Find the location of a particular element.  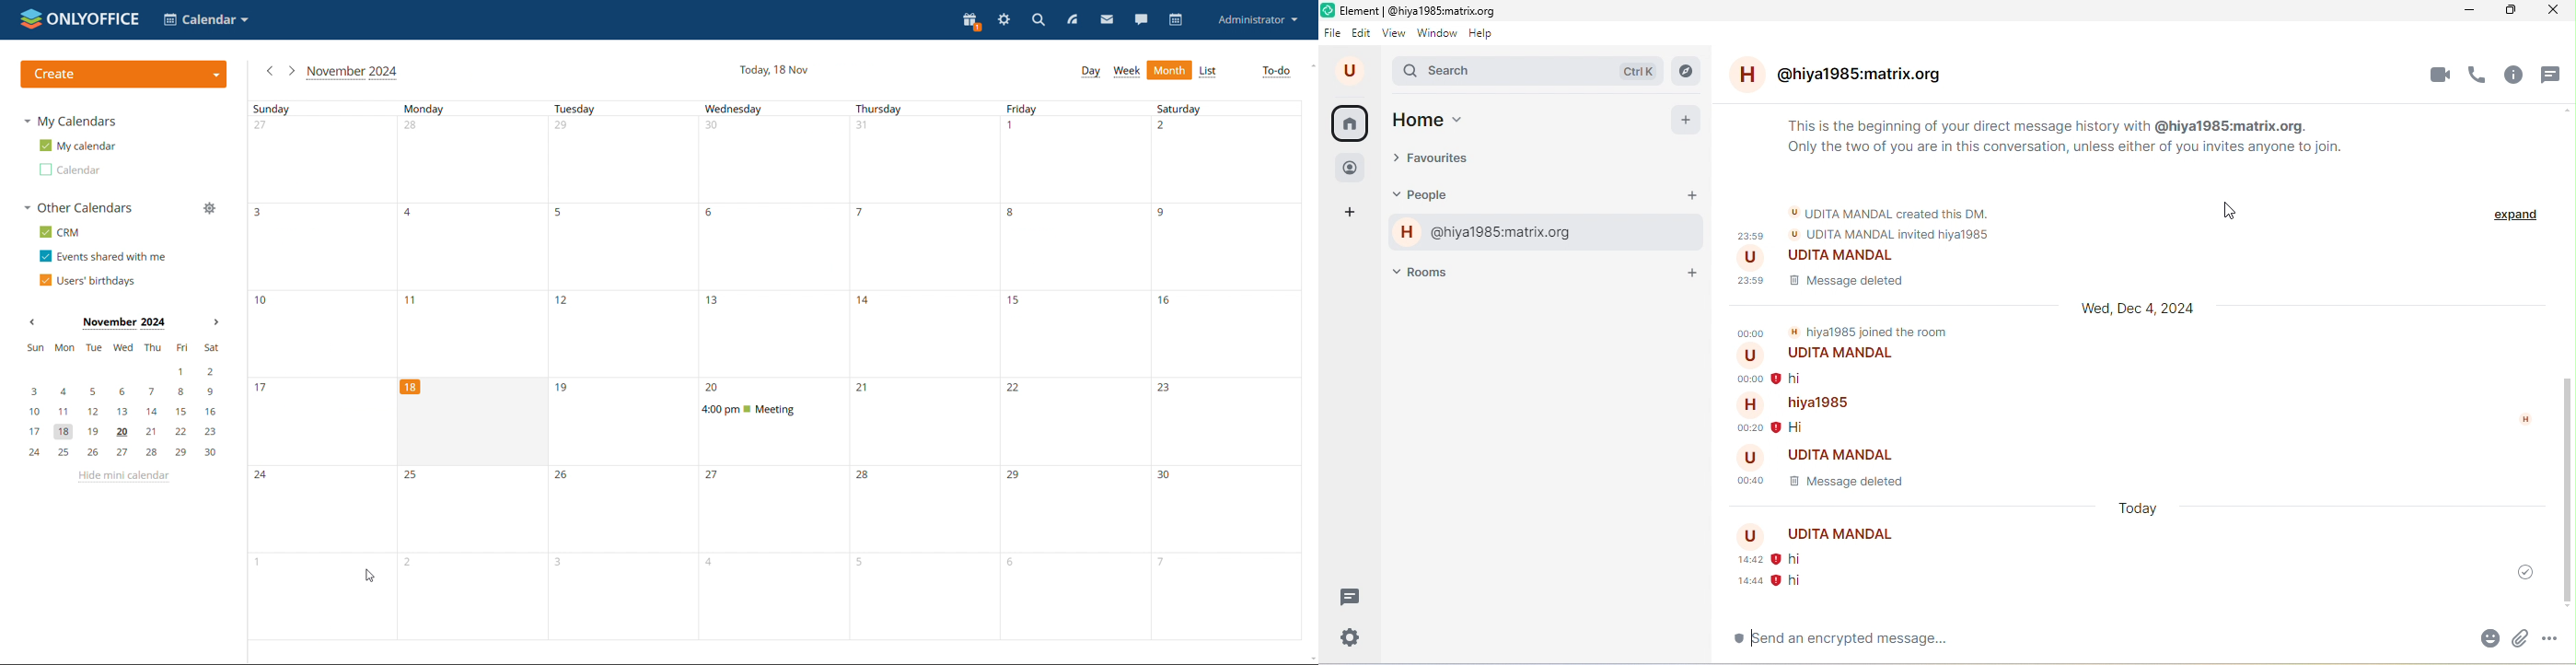

crm is located at coordinates (58, 232).